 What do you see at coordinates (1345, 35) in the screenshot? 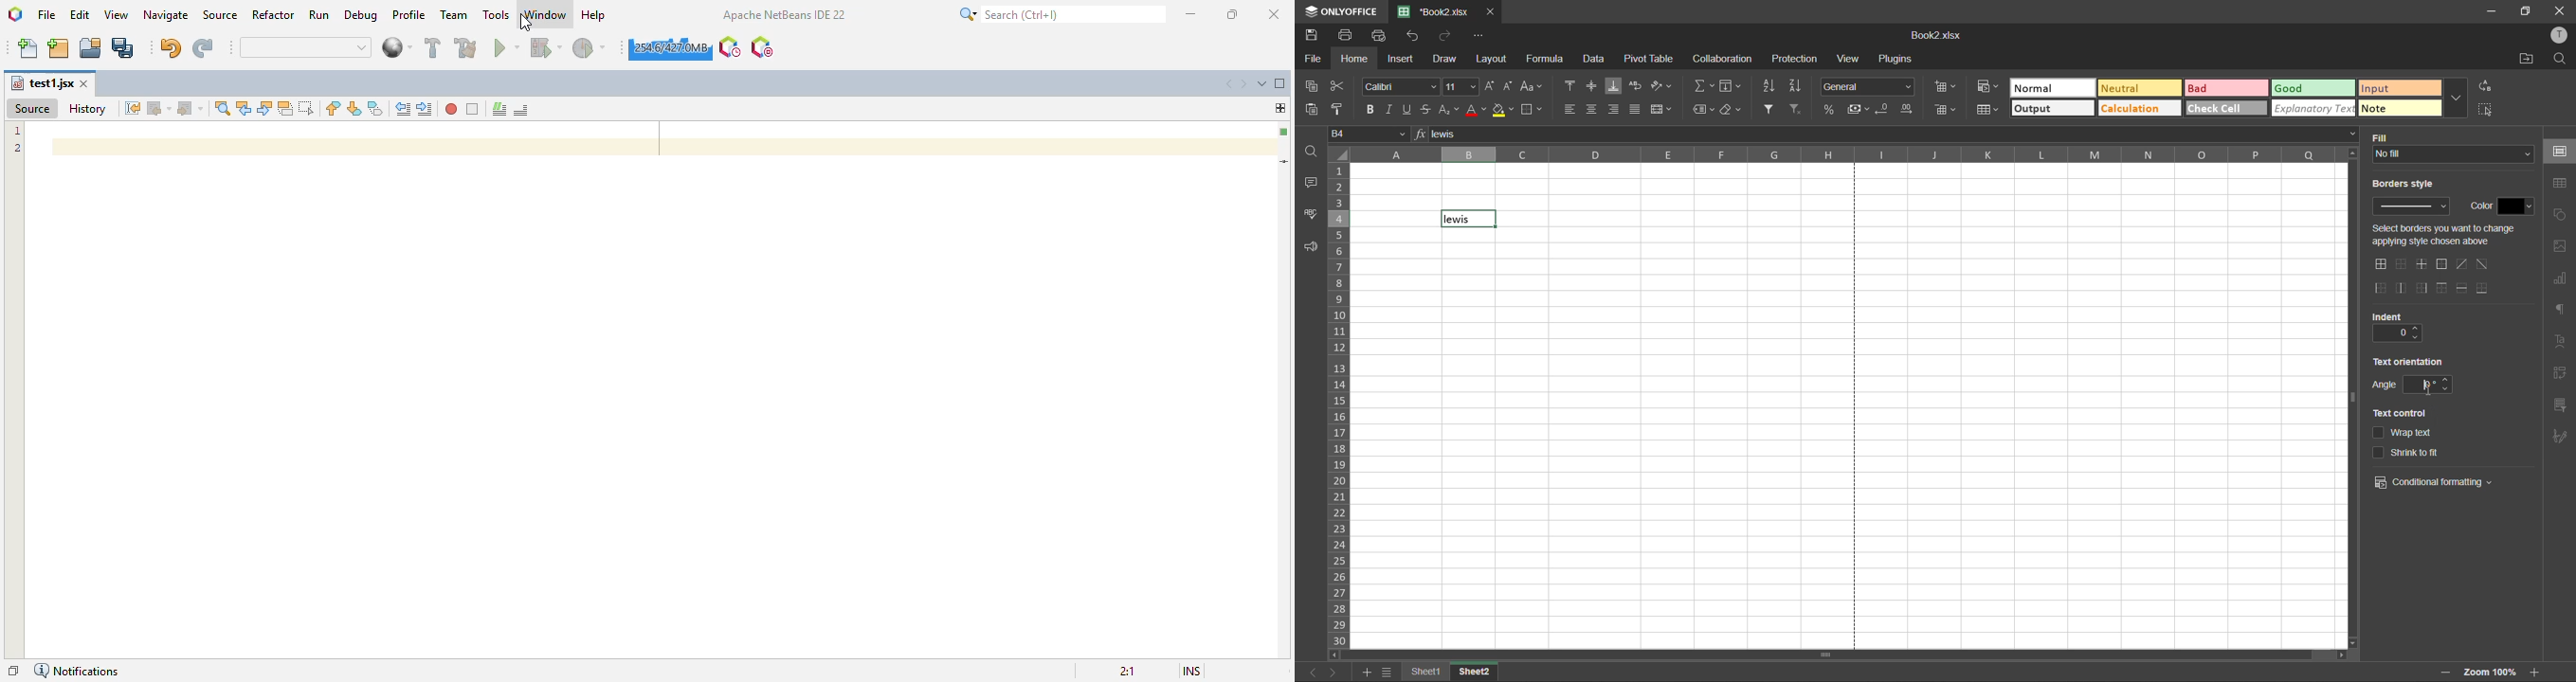
I see `print` at bounding box center [1345, 35].